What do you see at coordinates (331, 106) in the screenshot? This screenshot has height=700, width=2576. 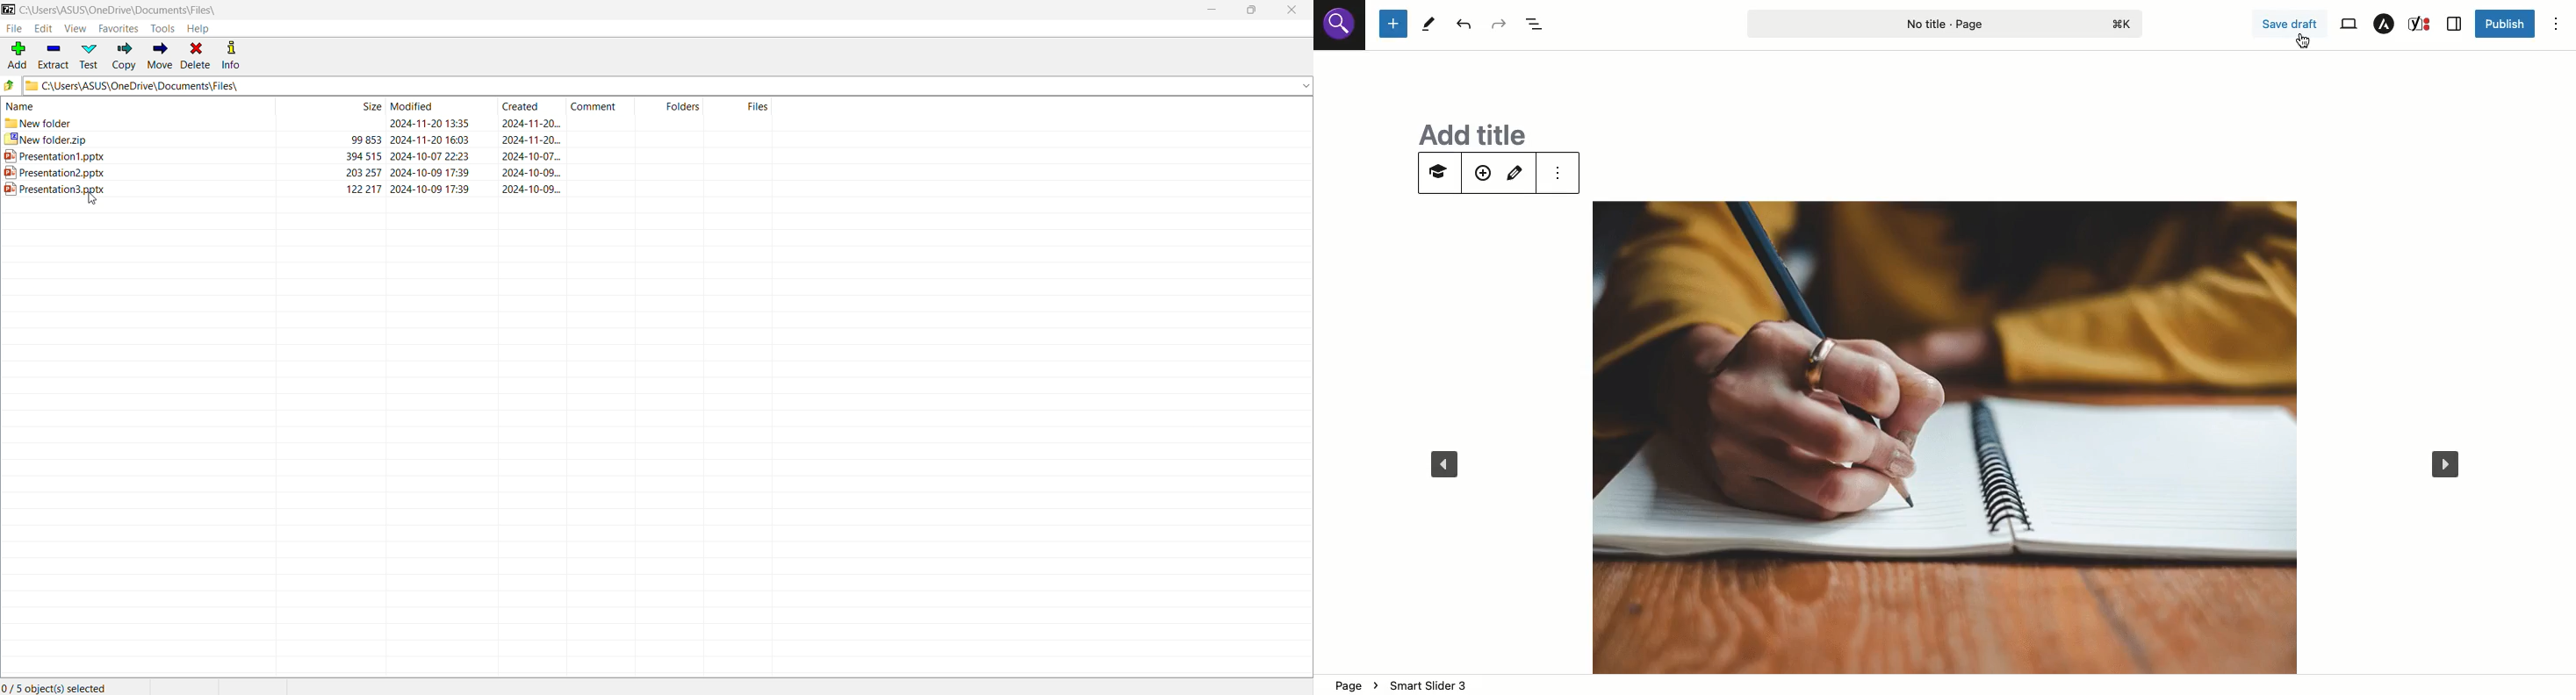 I see `File Sizes` at bounding box center [331, 106].